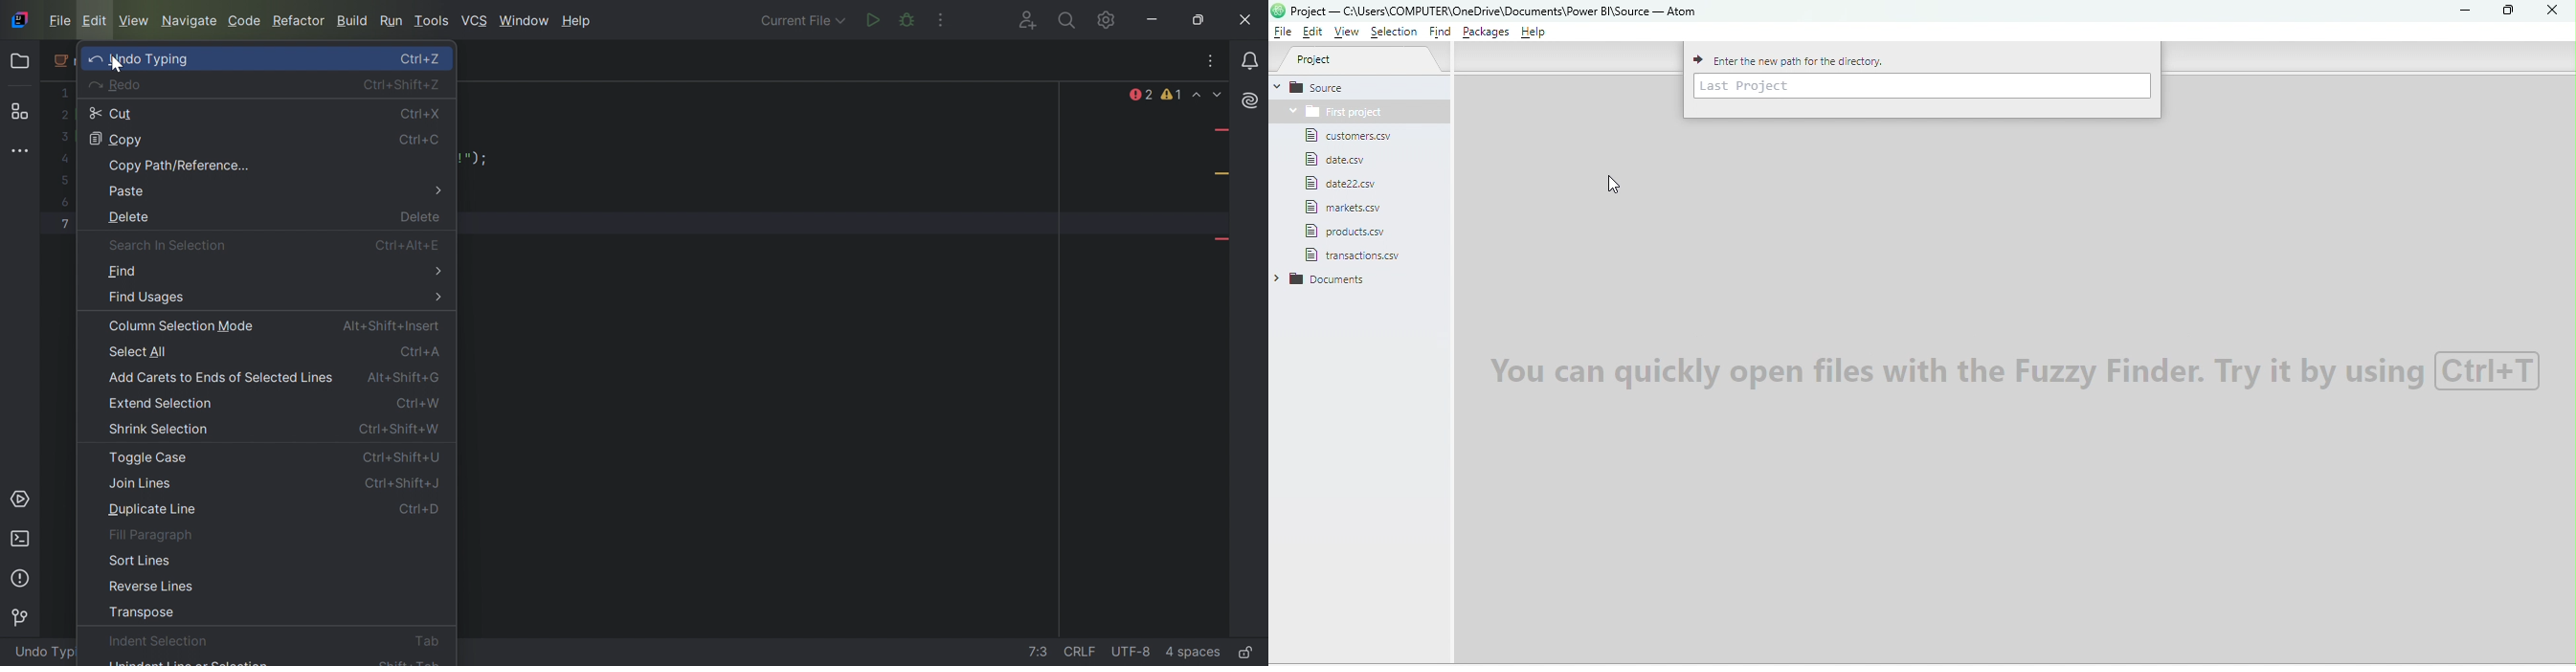  What do you see at coordinates (63, 137) in the screenshot?
I see `3` at bounding box center [63, 137].